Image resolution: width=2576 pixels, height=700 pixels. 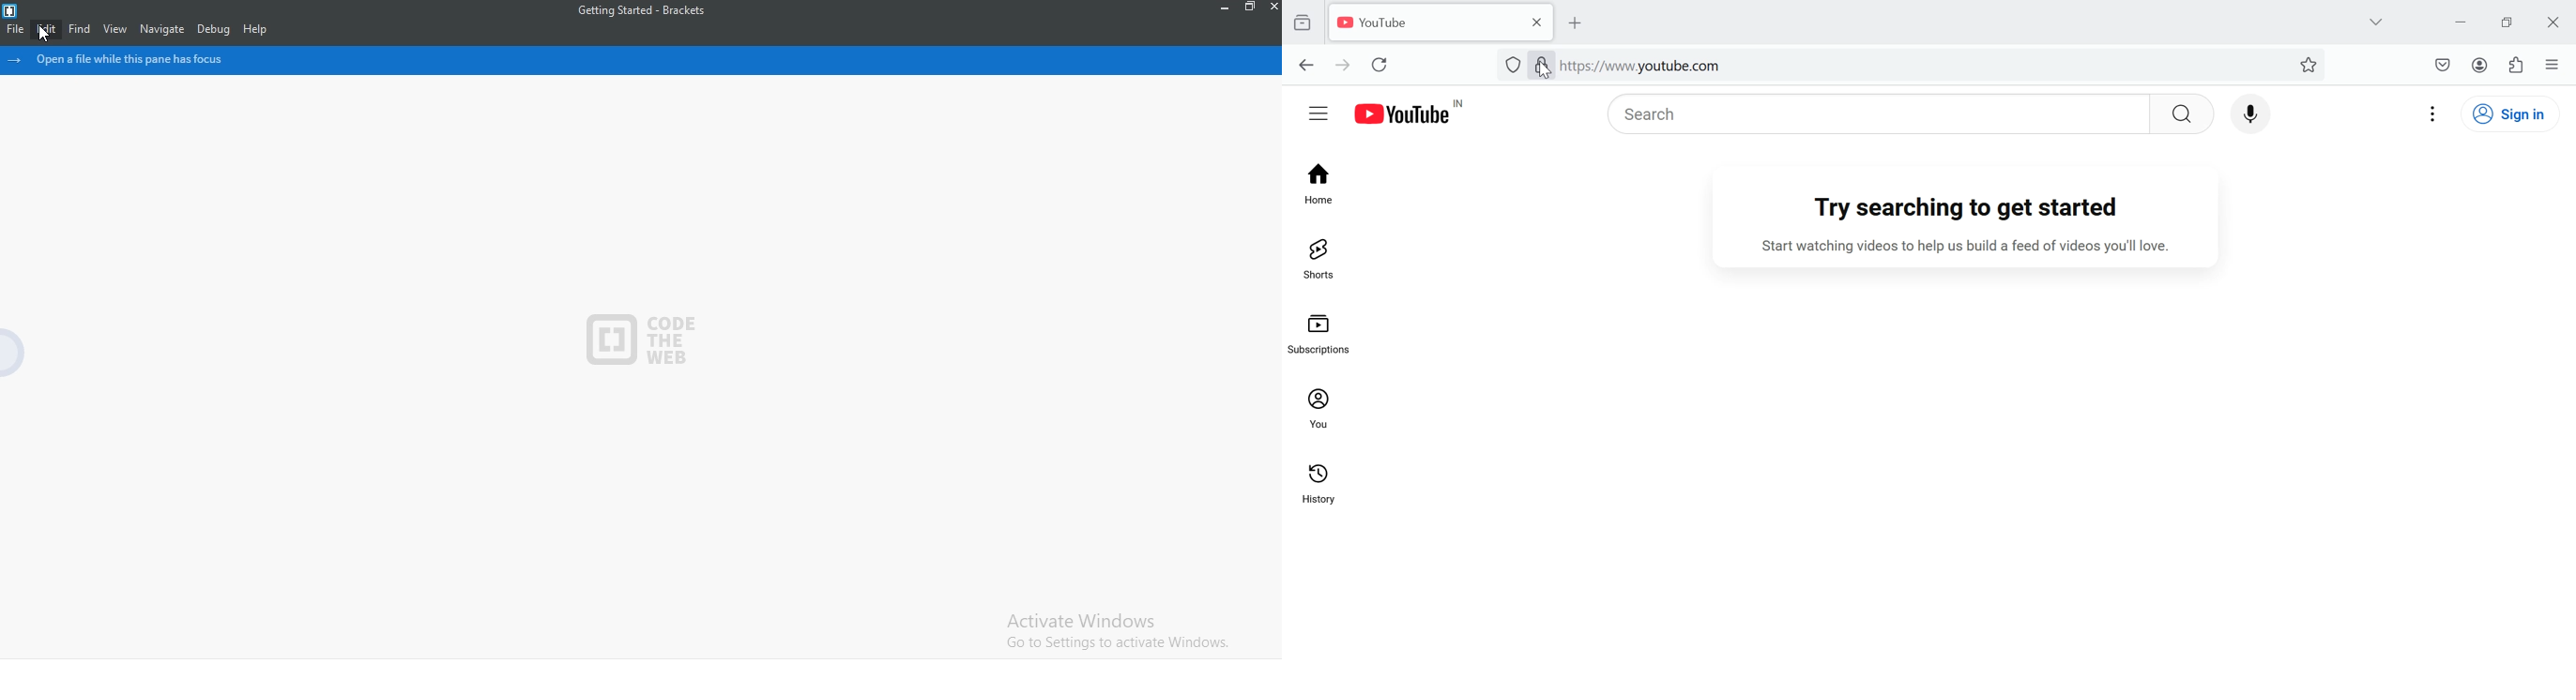 What do you see at coordinates (1252, 8) in the screenshot?
I see `restore` at bounding box center [1252, 8].